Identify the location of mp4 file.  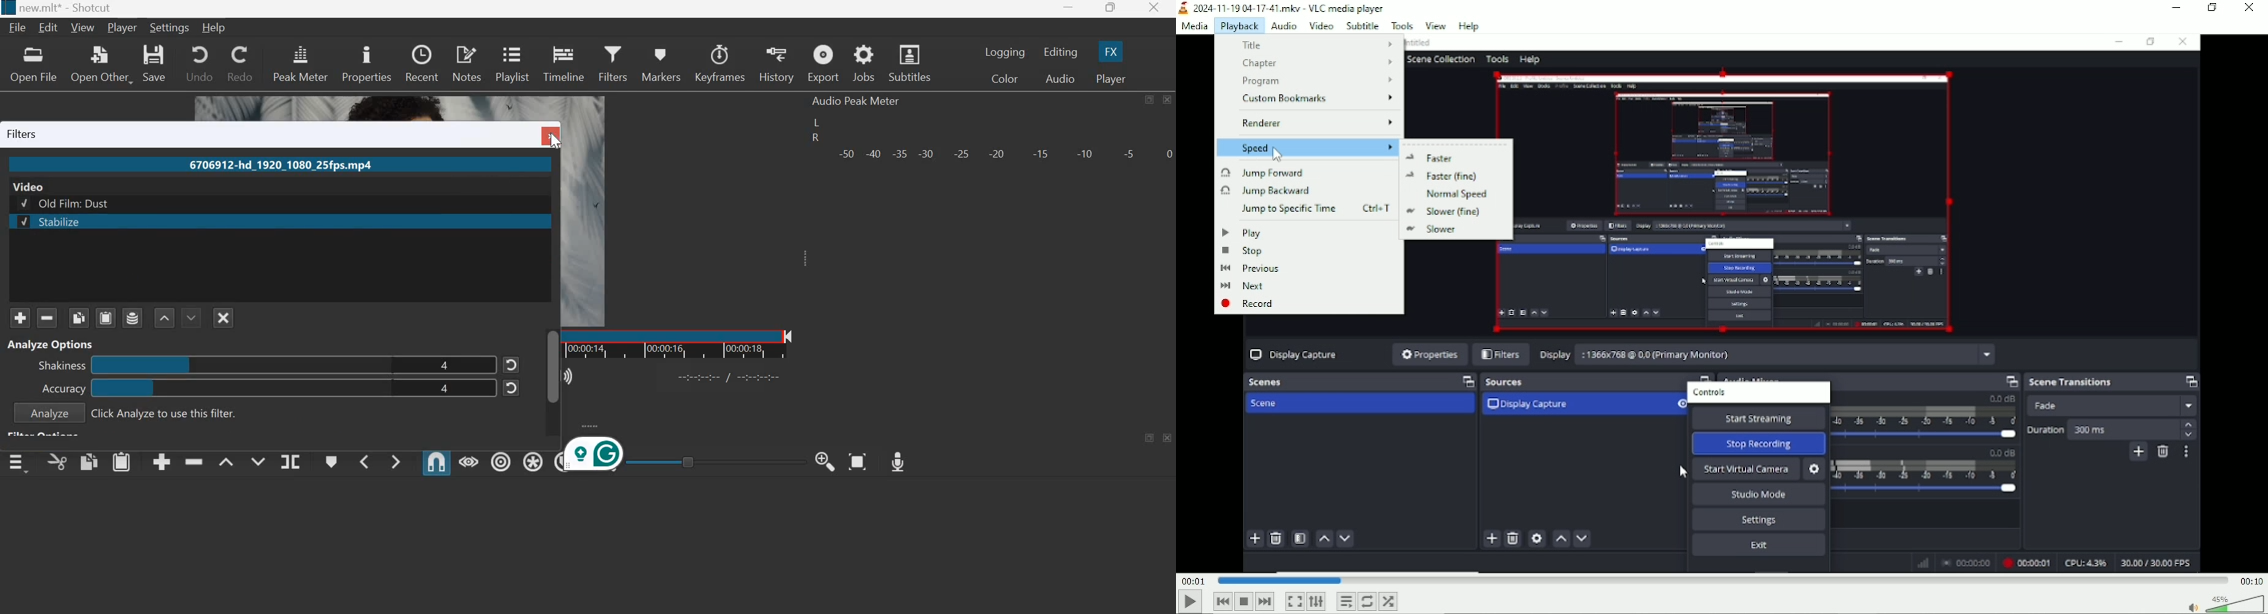
(284, 165).